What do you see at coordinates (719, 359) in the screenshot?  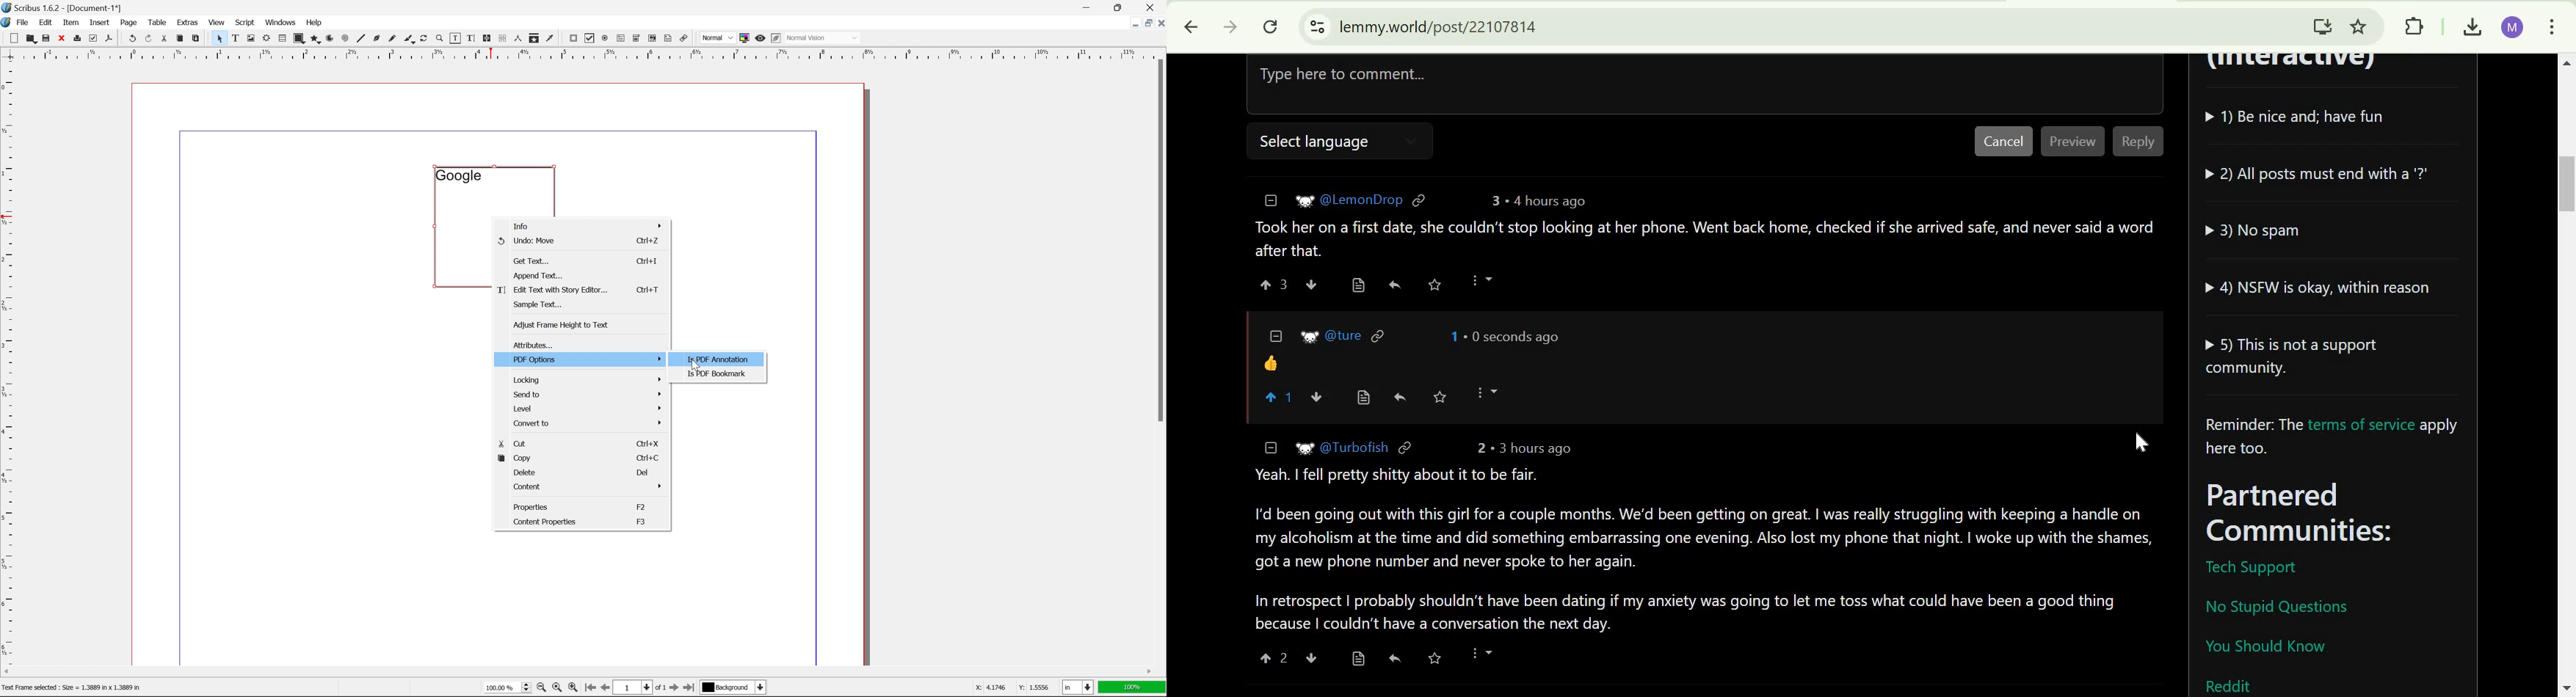 I see `is pdf annotation` at bounding box center [719, 359].